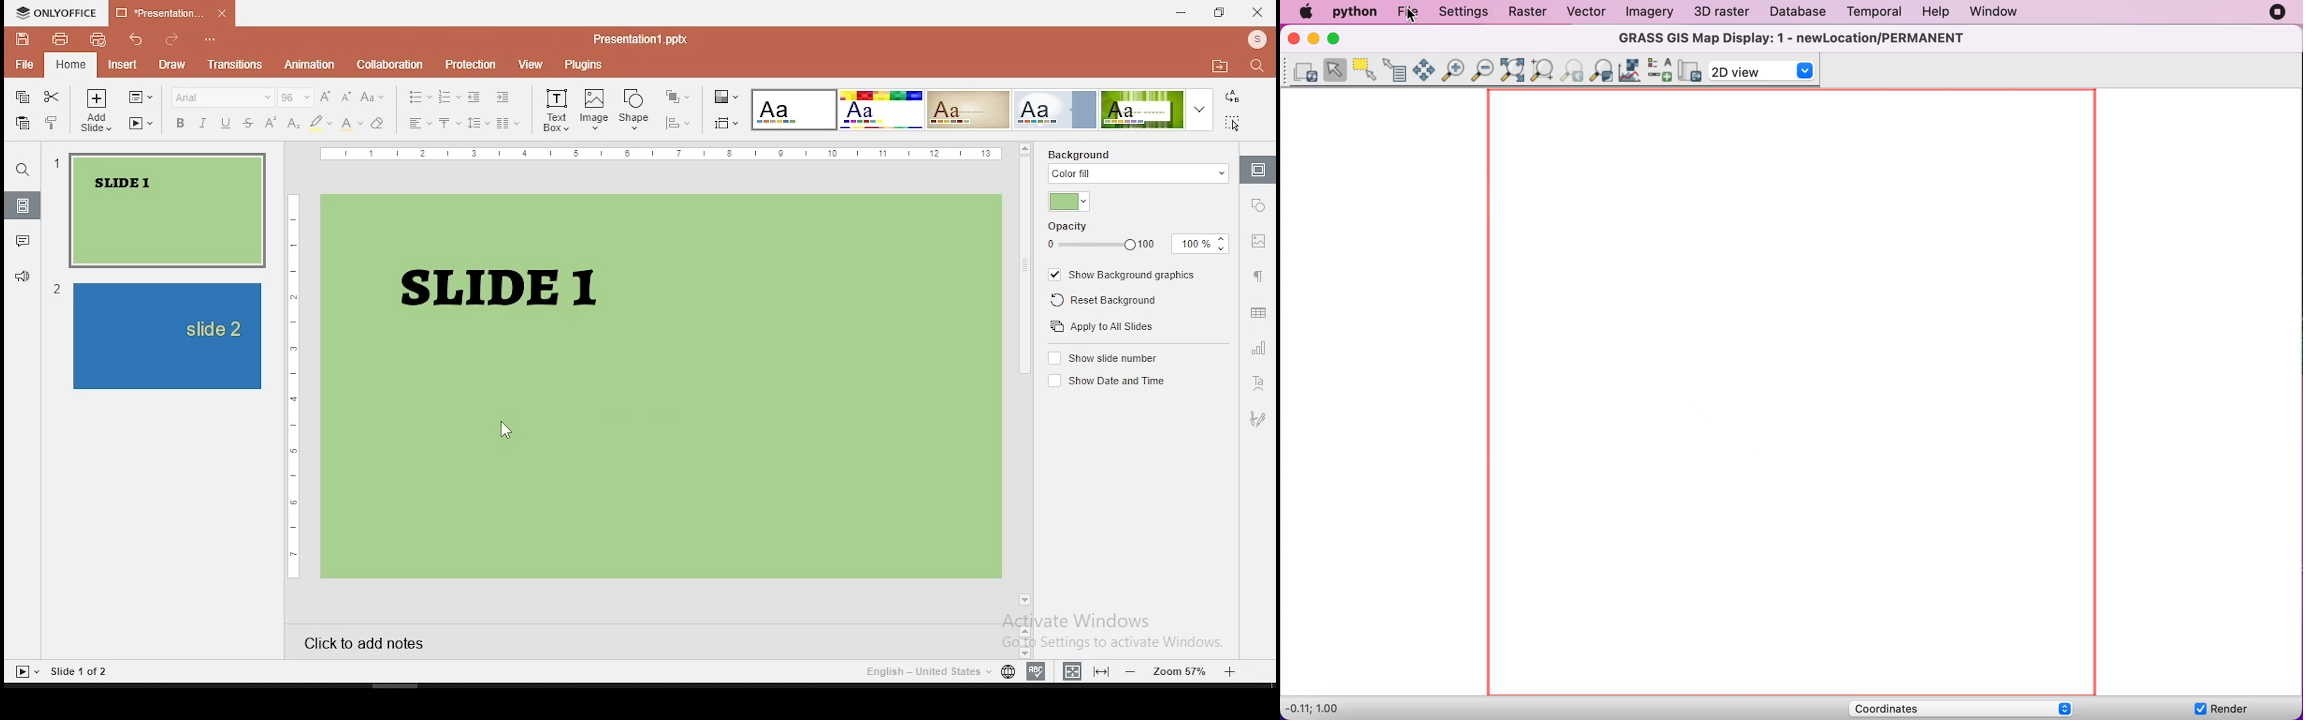 The width and height of the screenshot is (2324, 728). I want to click on subscript, so click(294, 123).